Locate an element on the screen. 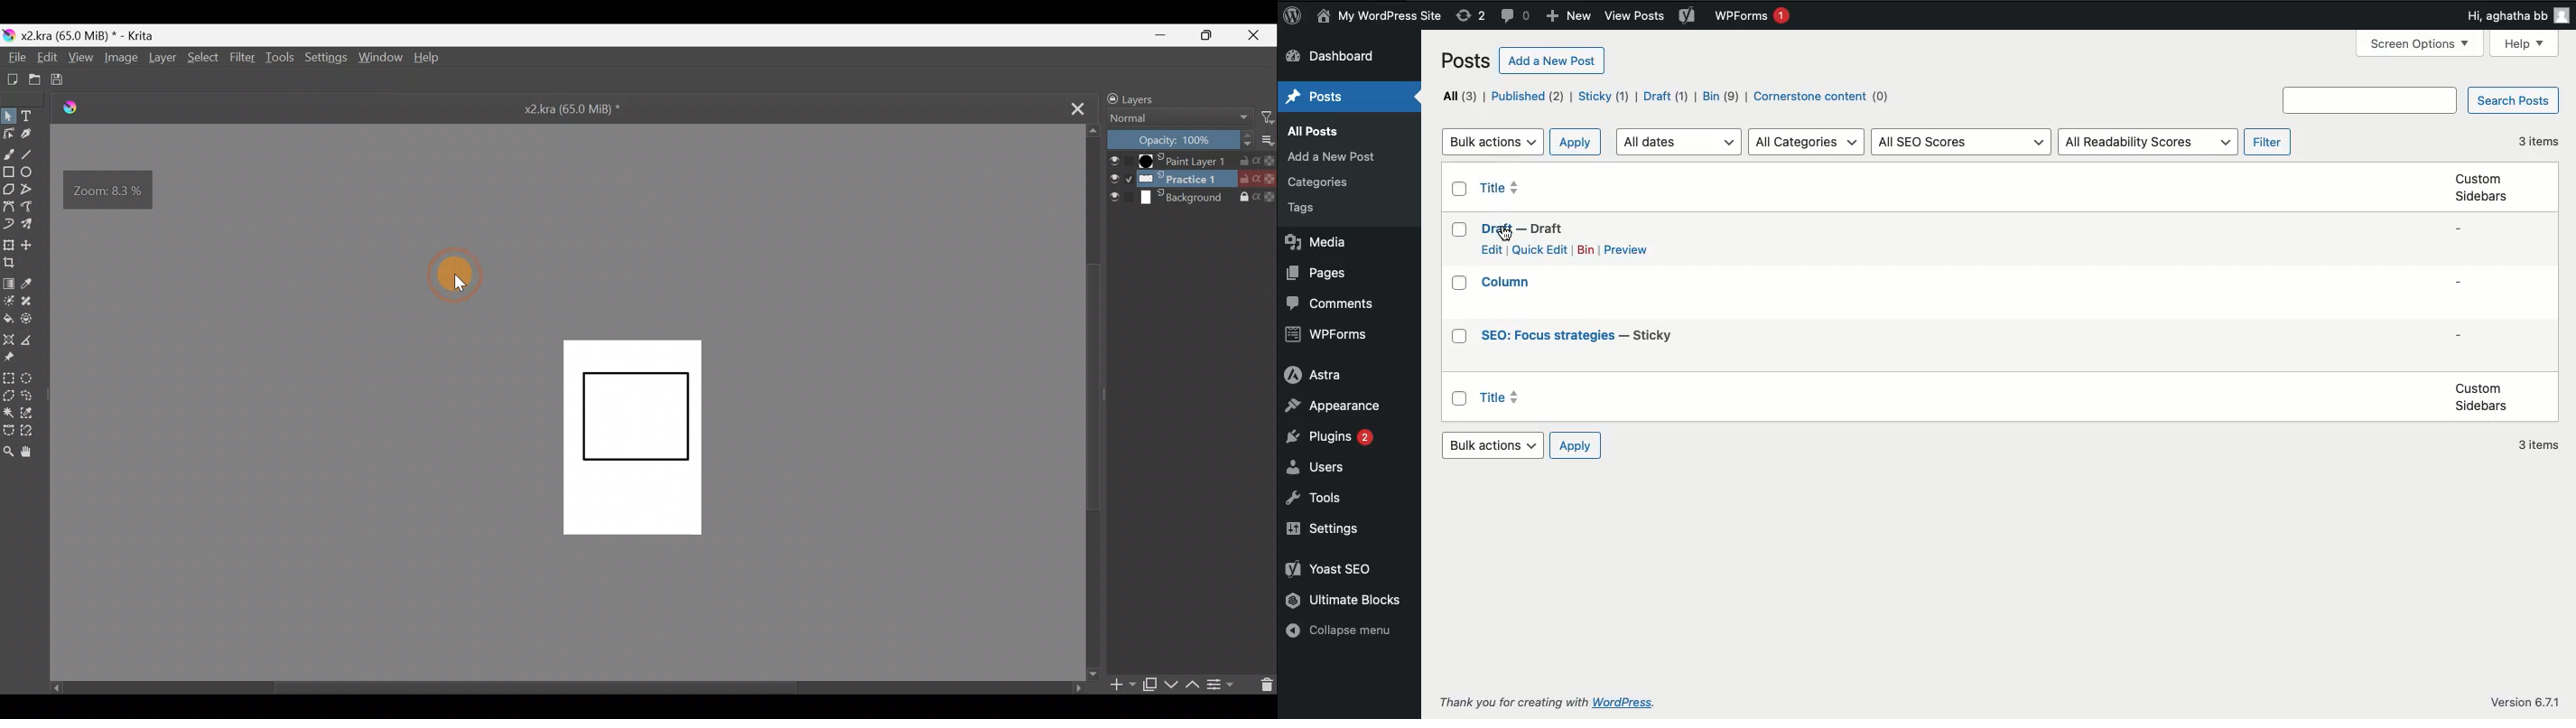 This screenshot has width=2576, height=728. Search posts is located at coordinates (2373, 99).